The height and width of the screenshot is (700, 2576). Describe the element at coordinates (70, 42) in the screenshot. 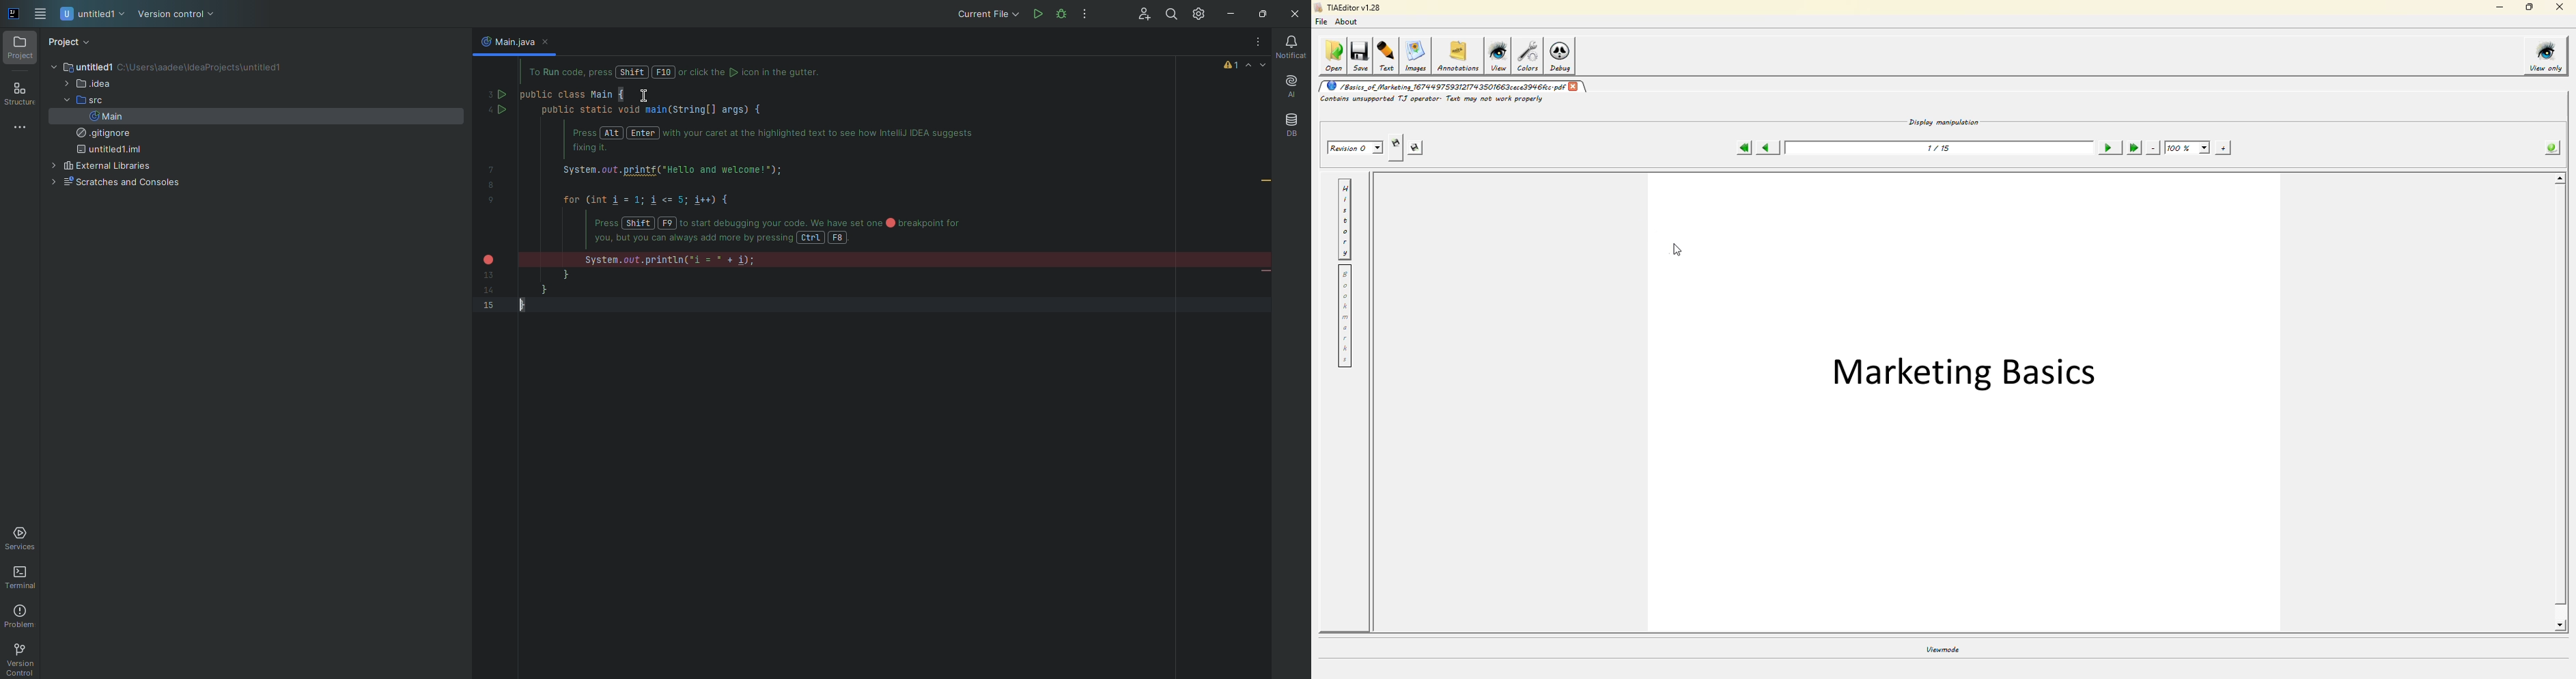

I see `Project` at that location.